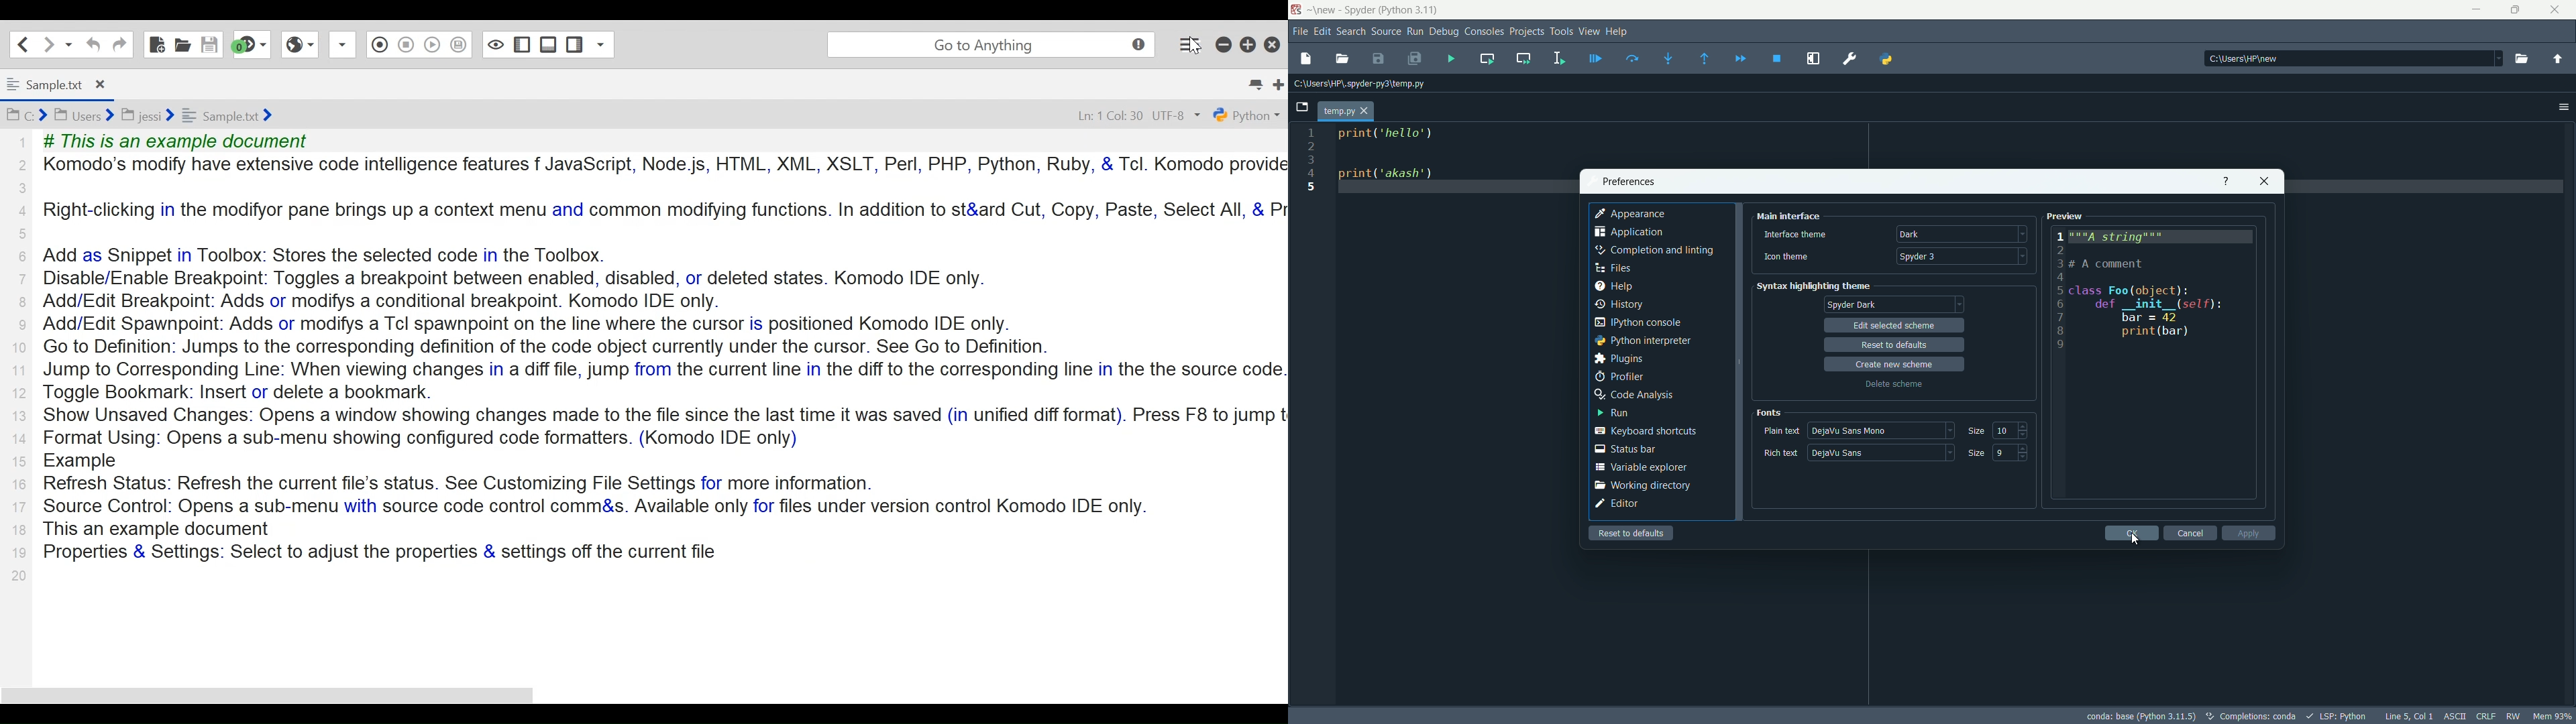  I want to click on run selection, so click(1558, 58).